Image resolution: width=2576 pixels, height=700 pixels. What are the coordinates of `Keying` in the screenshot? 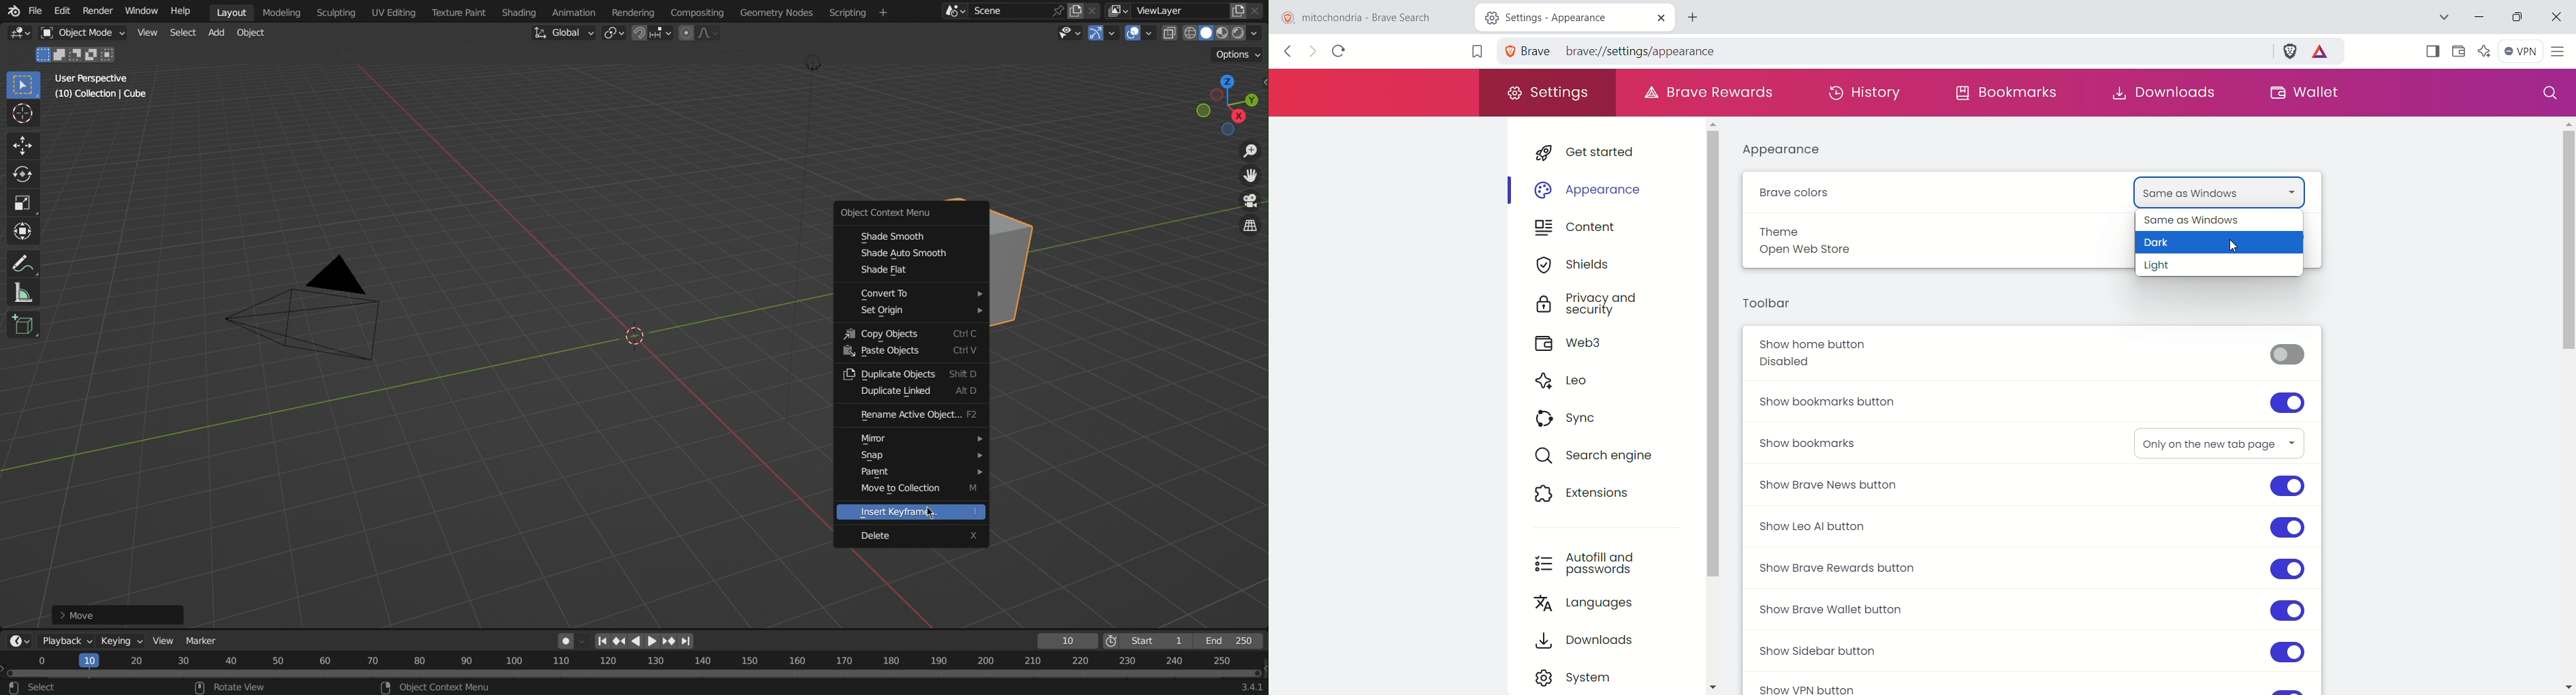 It's located at (119, 639).